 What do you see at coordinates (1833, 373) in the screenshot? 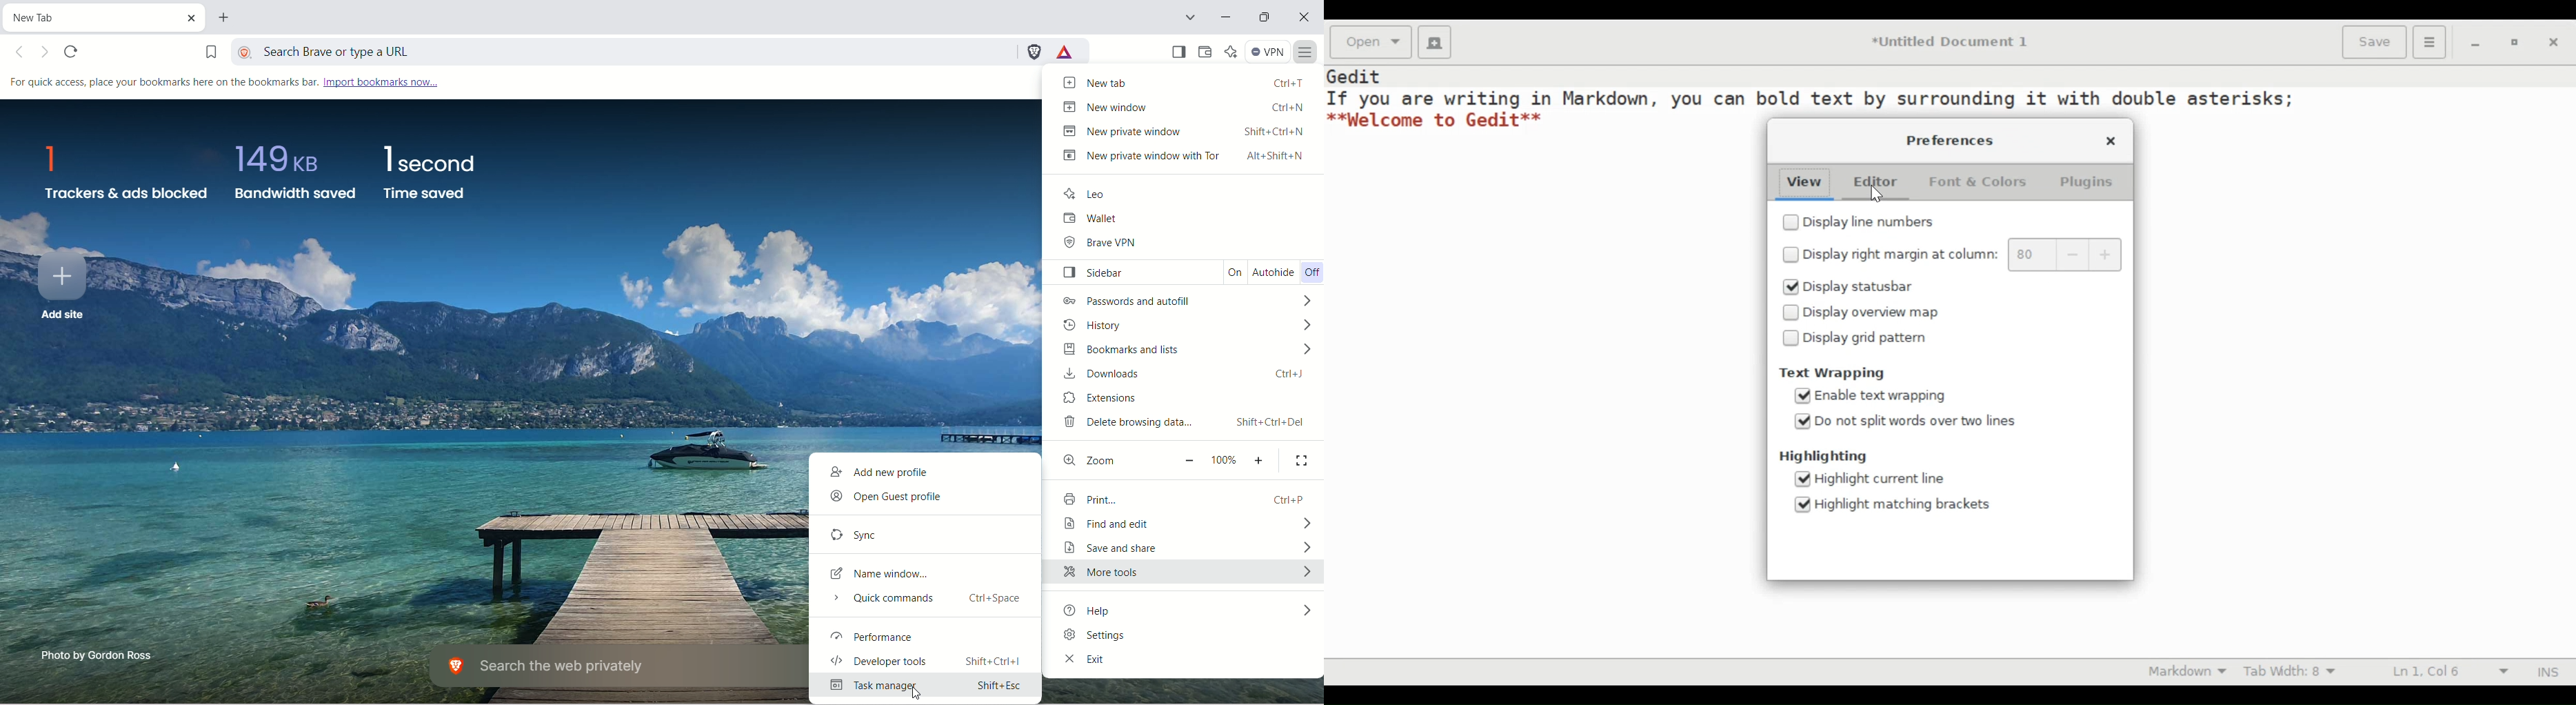
I see `Text Wrapping` at bounding box center [1833, 373].